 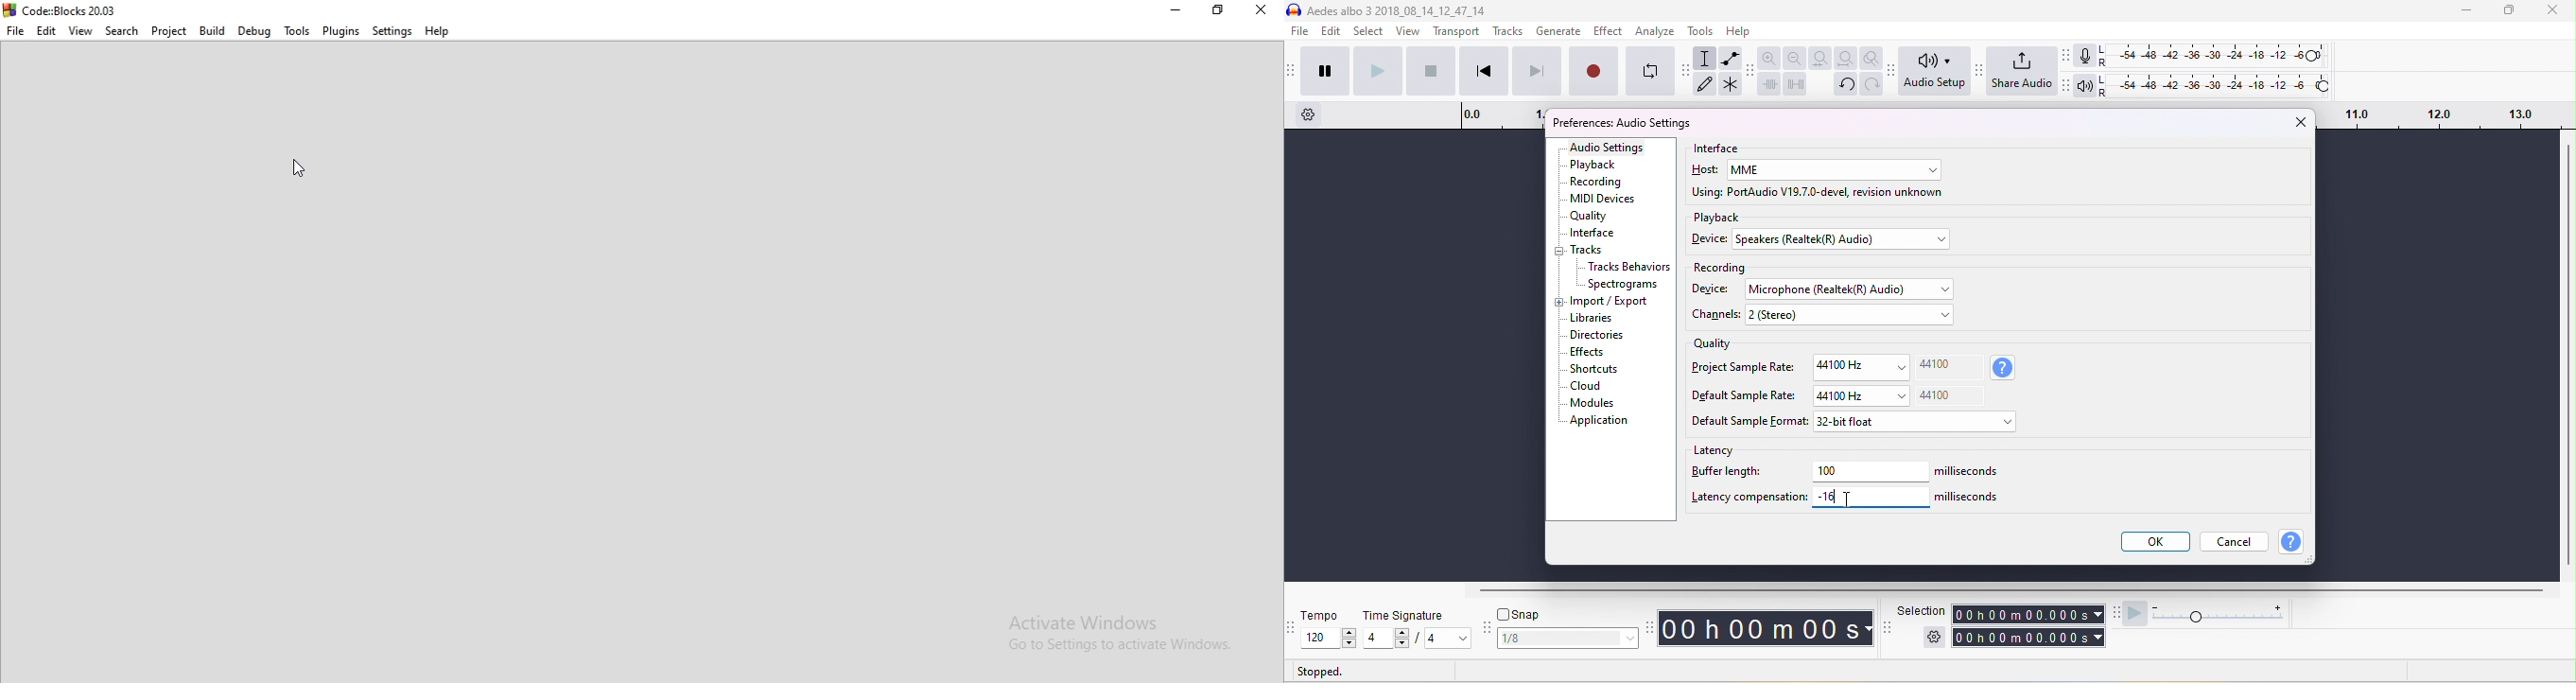 What do you see at coordinates (2292, 542) in the screenshot?
I see `help` at bounding box center [2292, 542].